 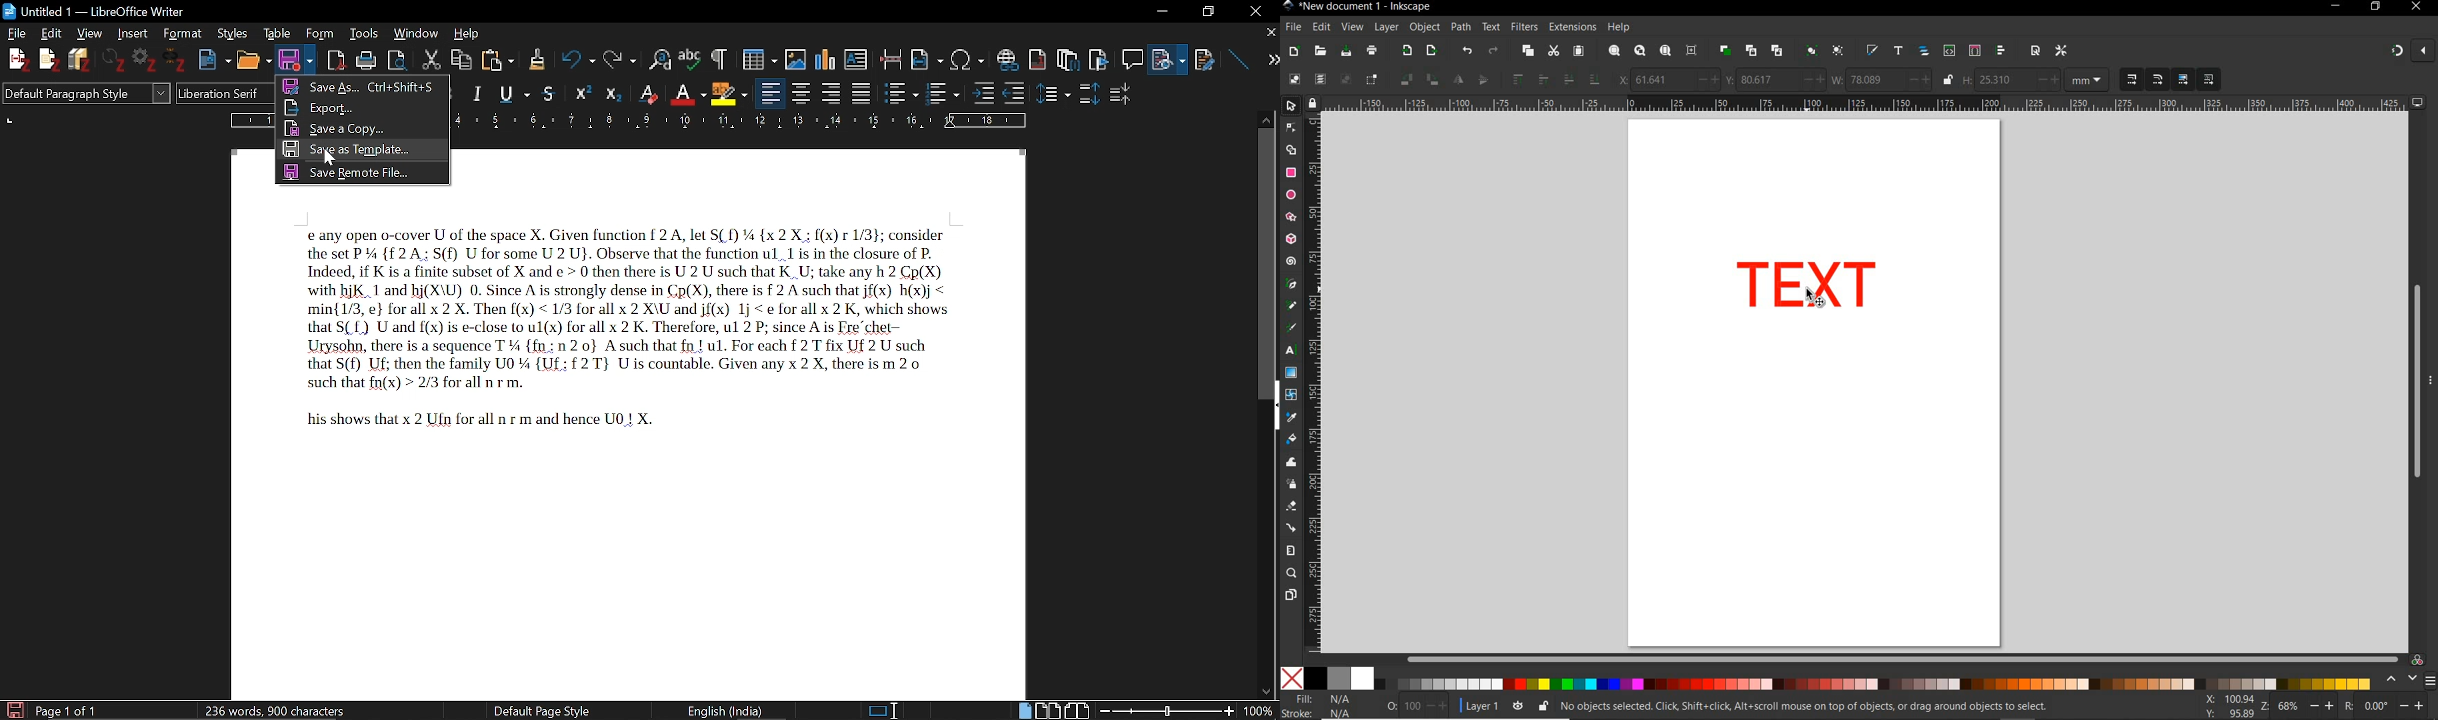 I want to click on decrease paragraph space, so click(x=1121, y=97).